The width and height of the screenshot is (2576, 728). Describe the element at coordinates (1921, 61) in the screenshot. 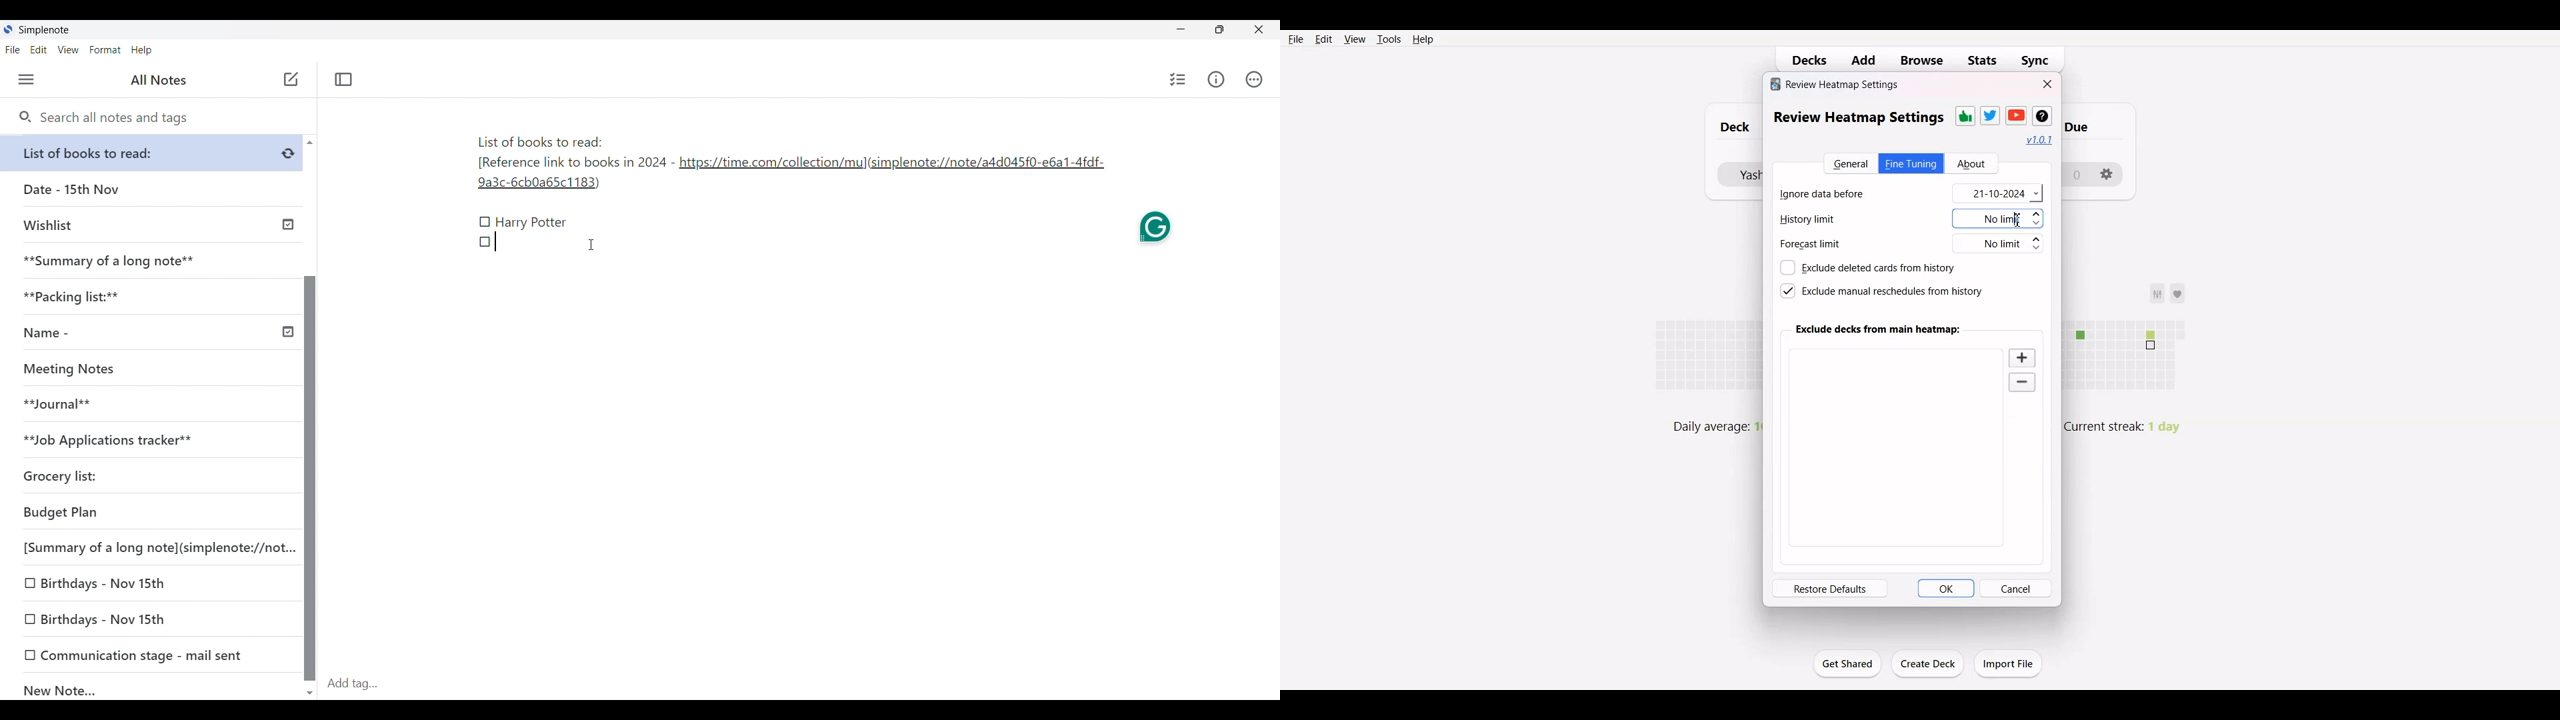

I see `Browse` at that location.